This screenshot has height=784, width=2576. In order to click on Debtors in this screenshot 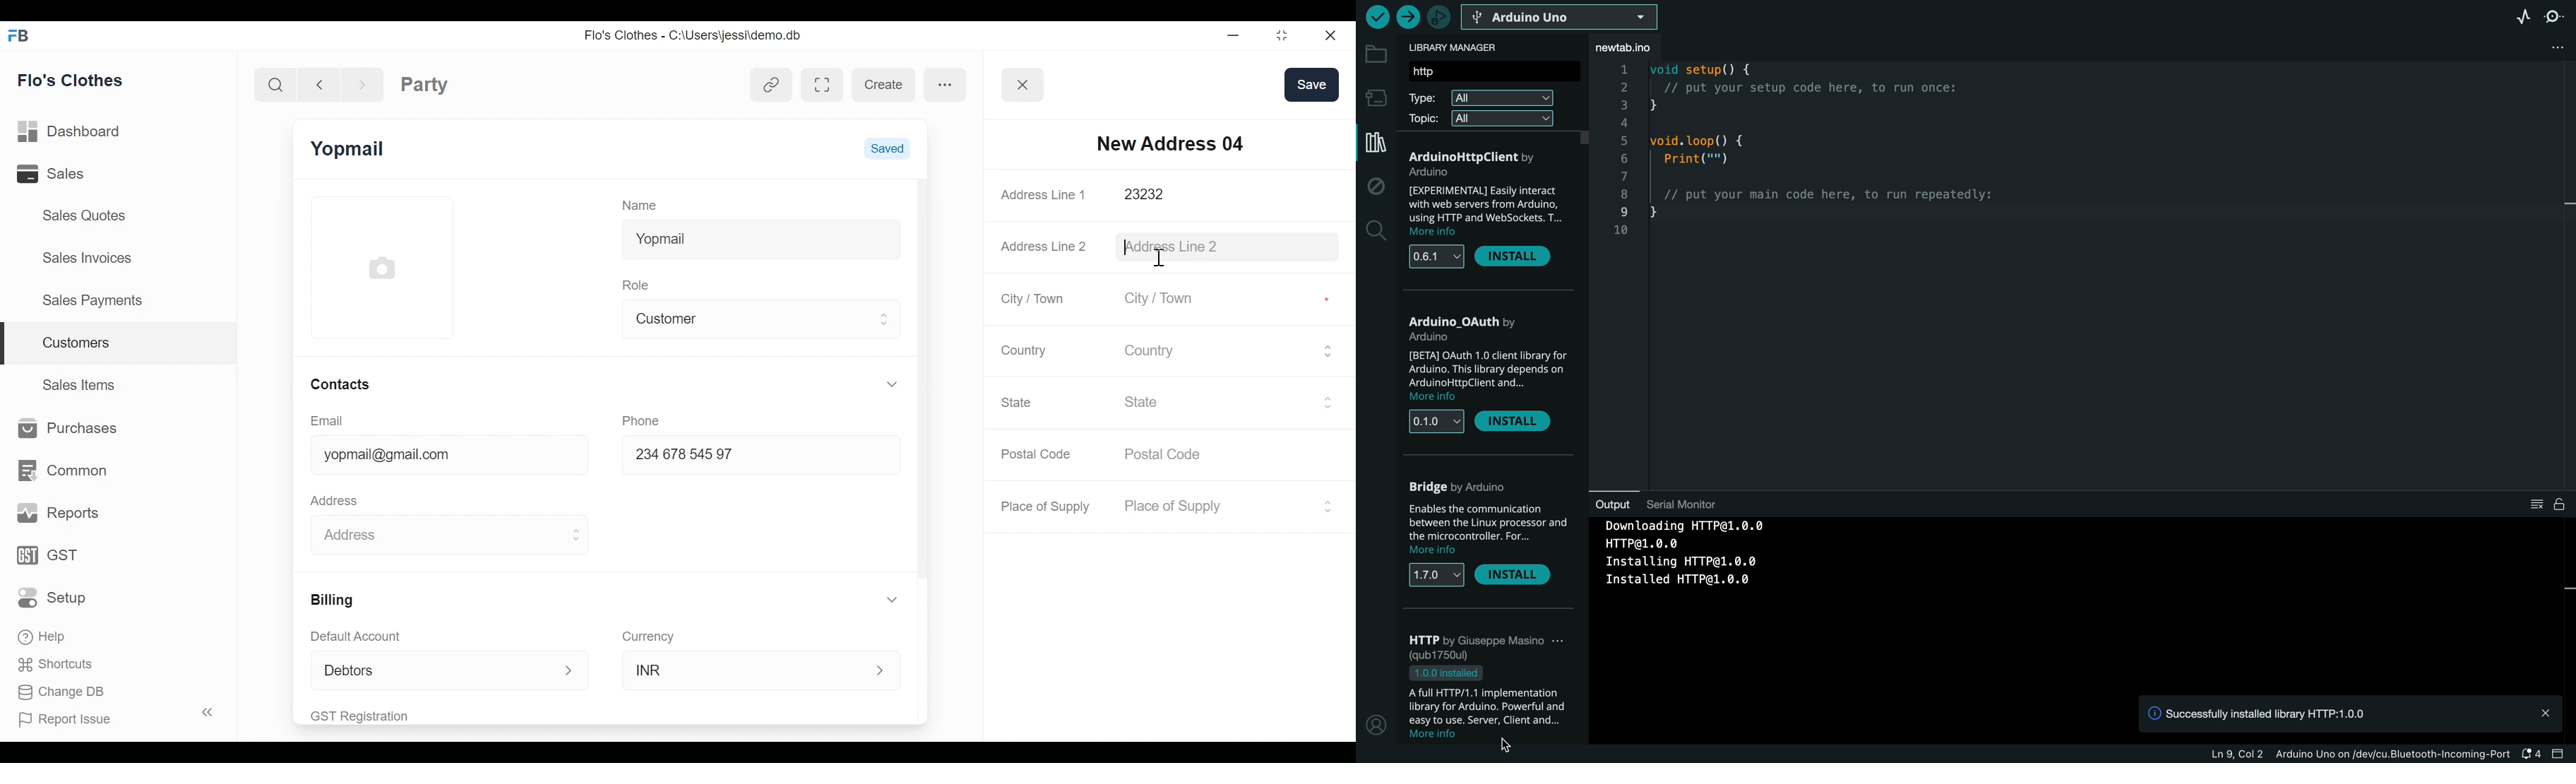, I will do `click(427, 670)`.